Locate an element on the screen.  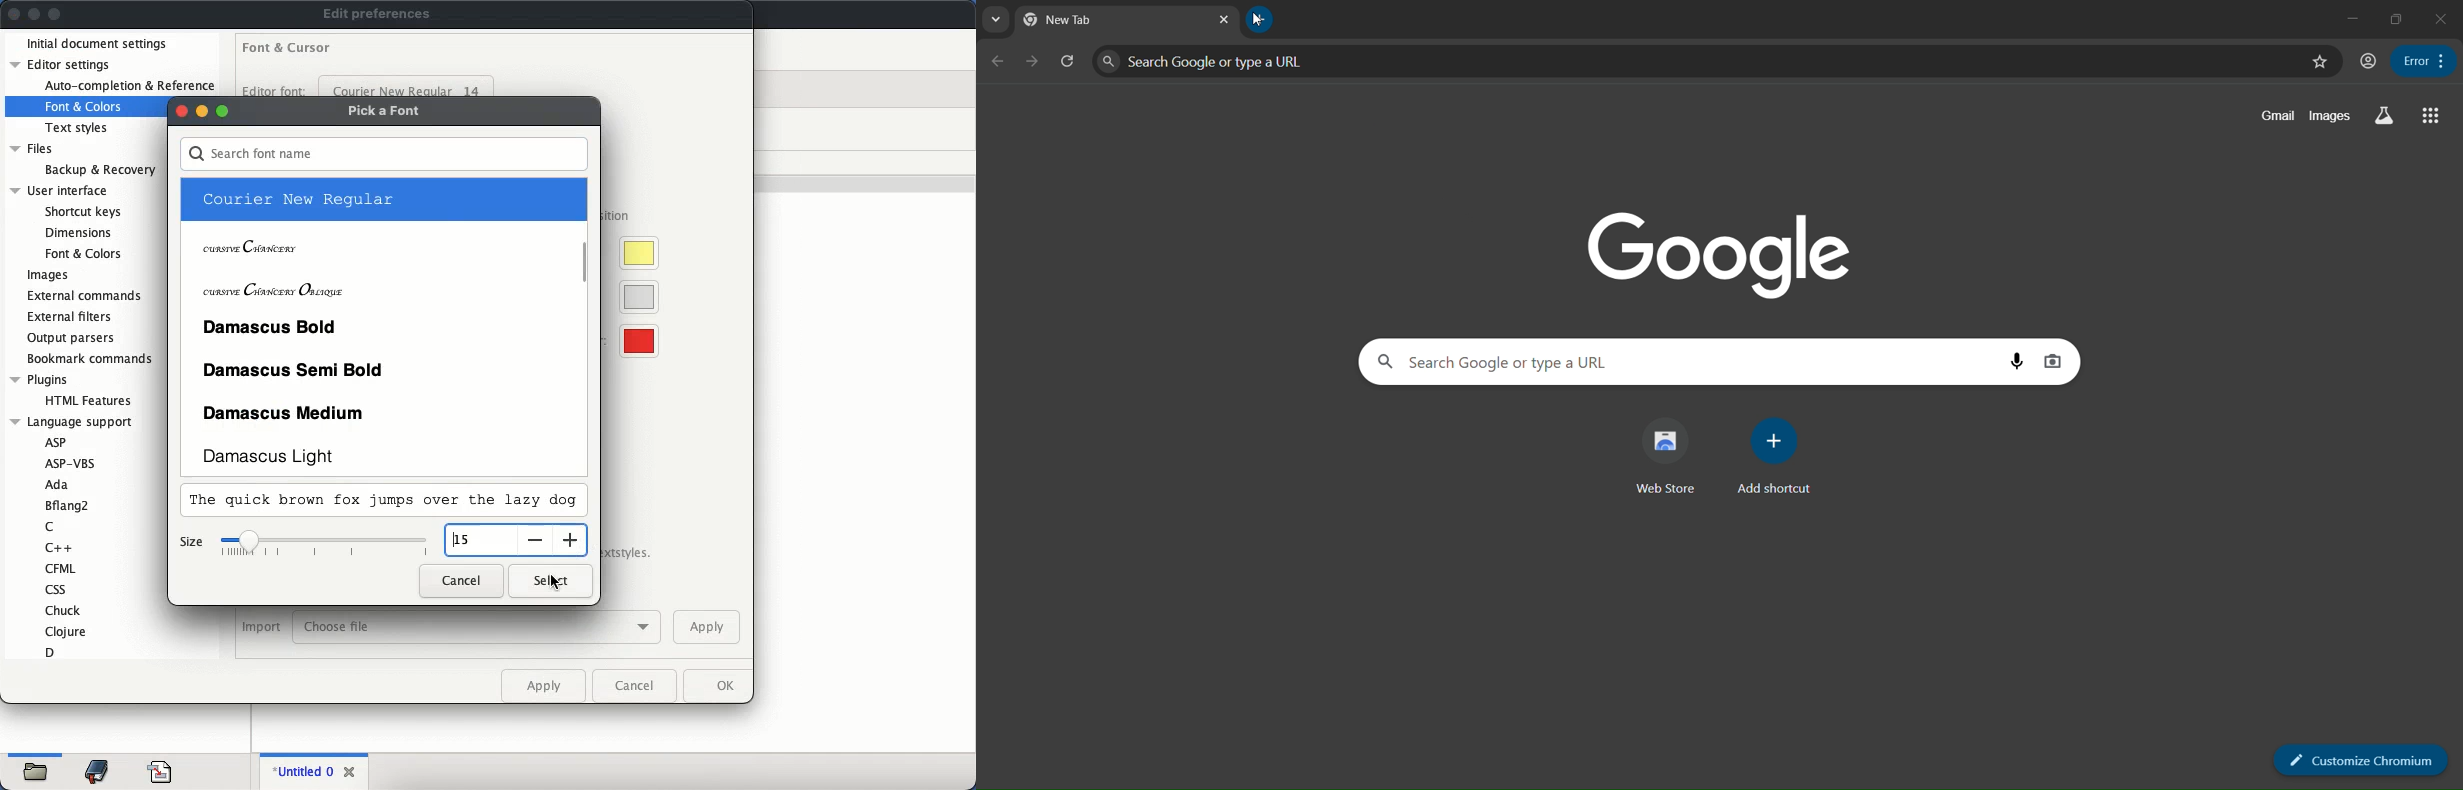
close is located at coordinates (180, 111).